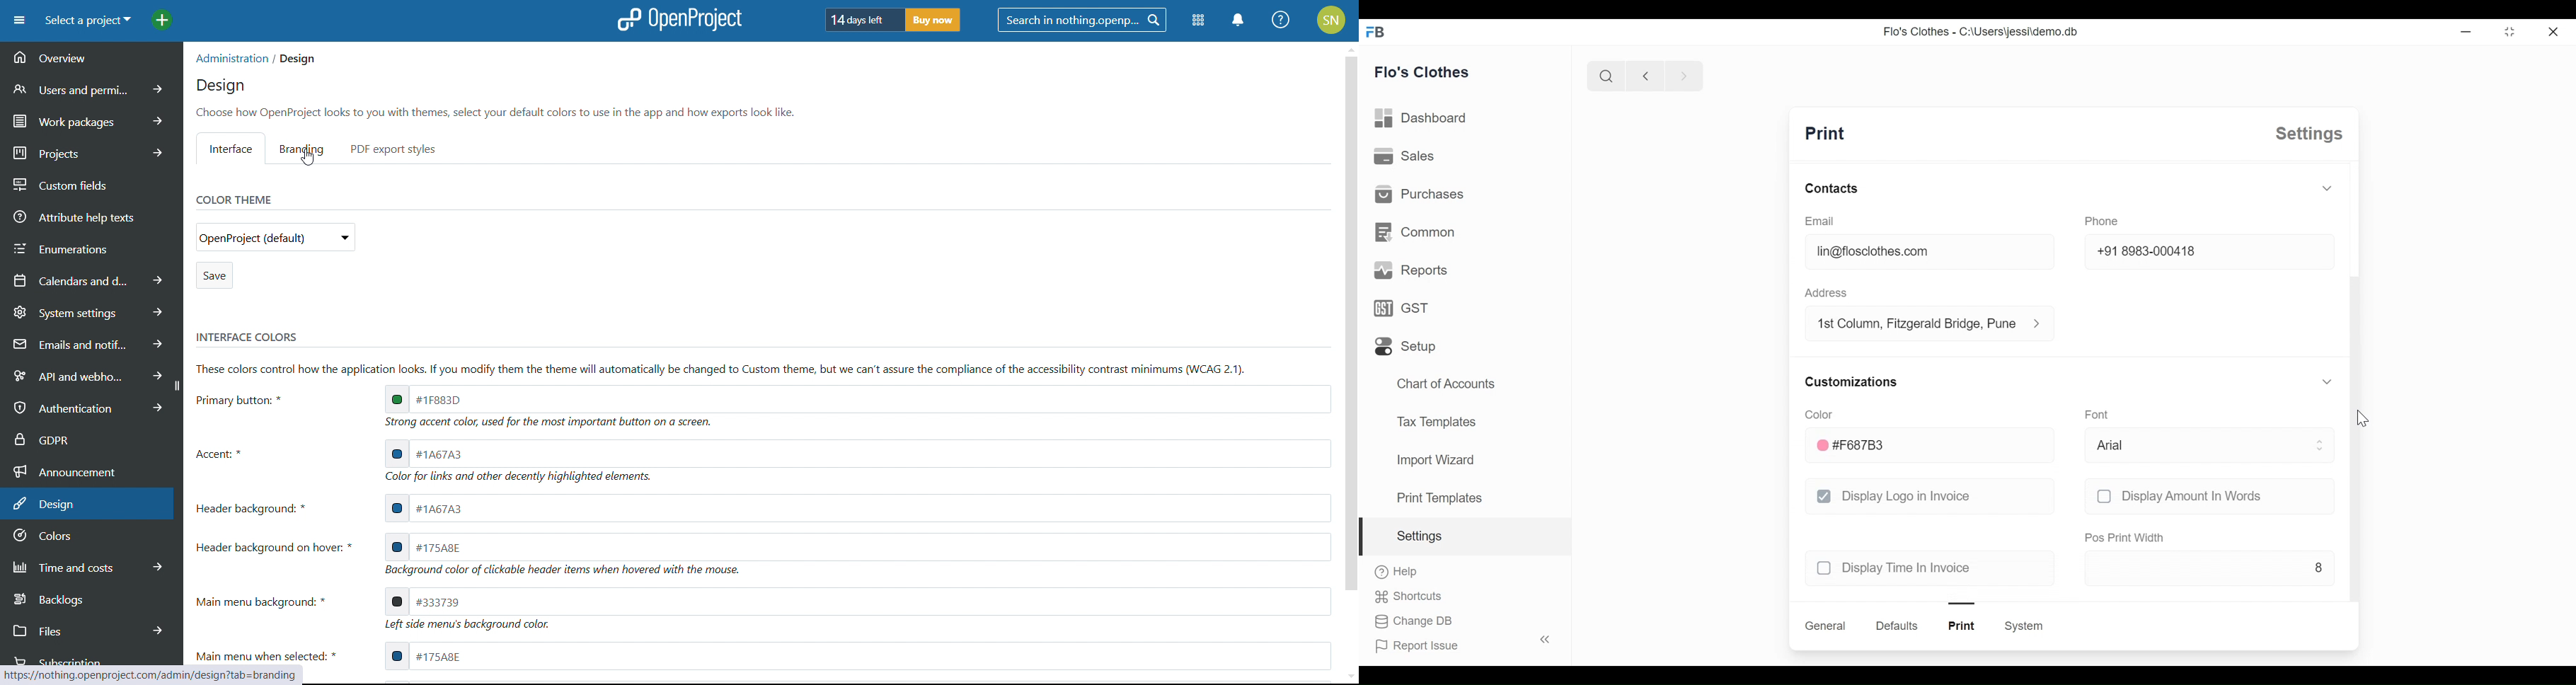  Describe the element at coordinates (1417, 646) in the screenshot. I see `report issue` at that location.